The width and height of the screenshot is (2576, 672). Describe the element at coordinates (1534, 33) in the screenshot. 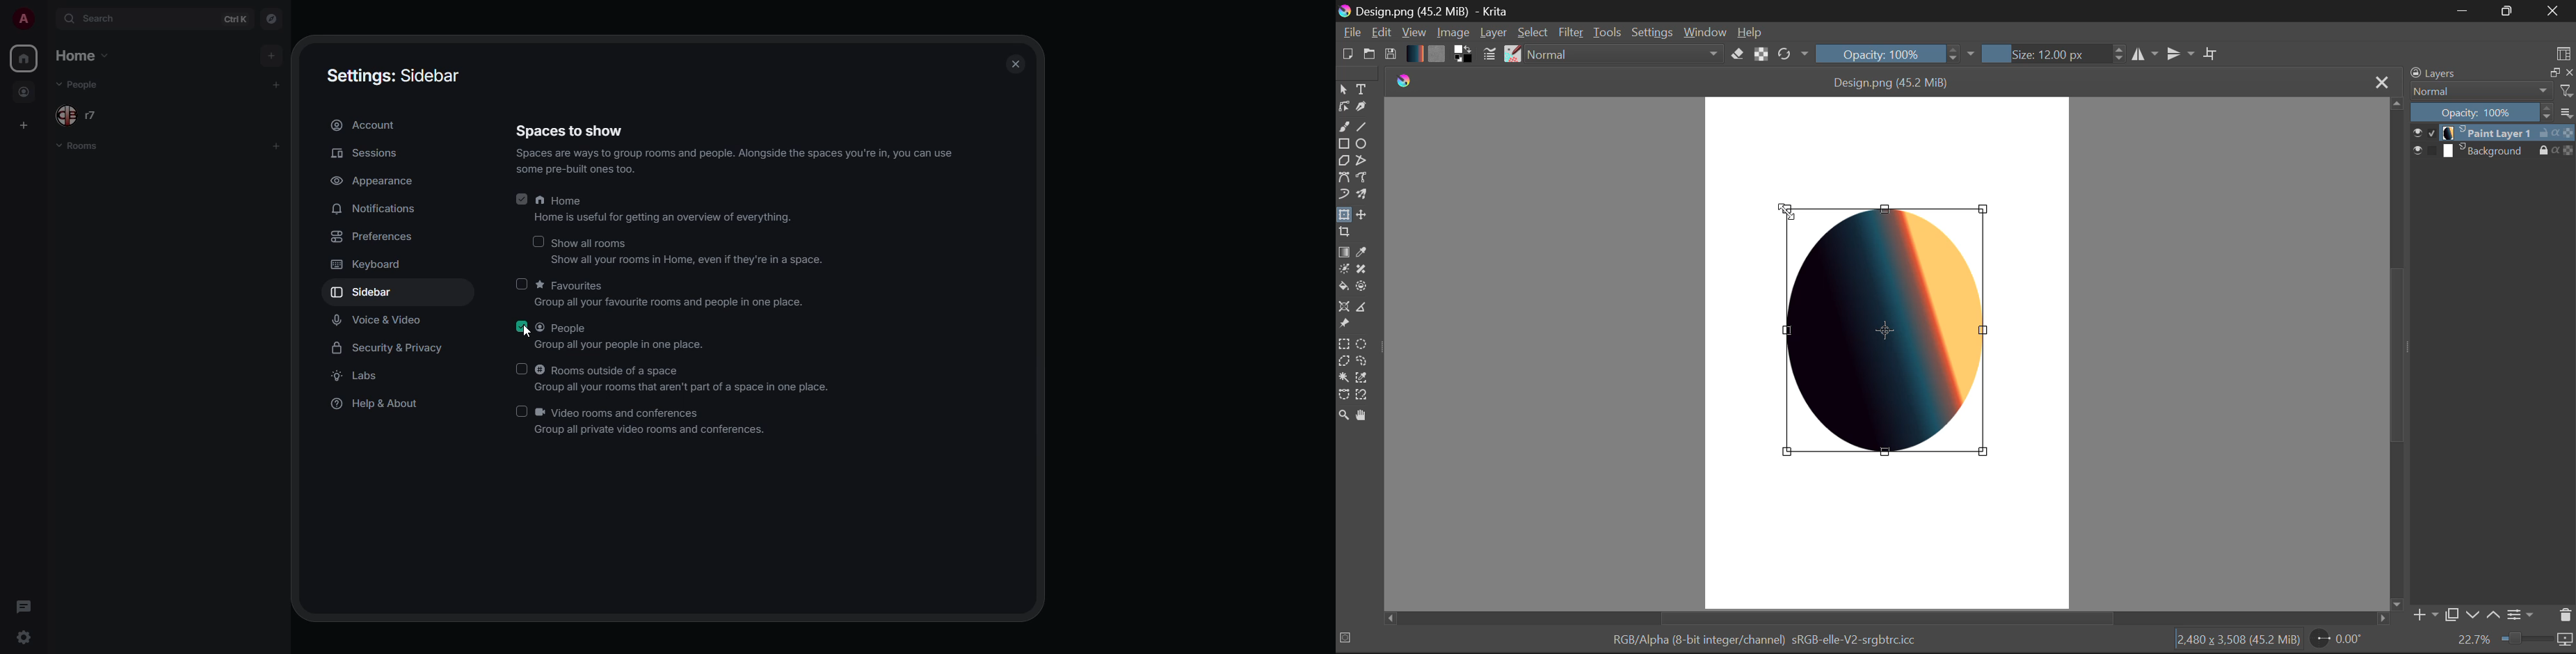

I see `Select` at that location.